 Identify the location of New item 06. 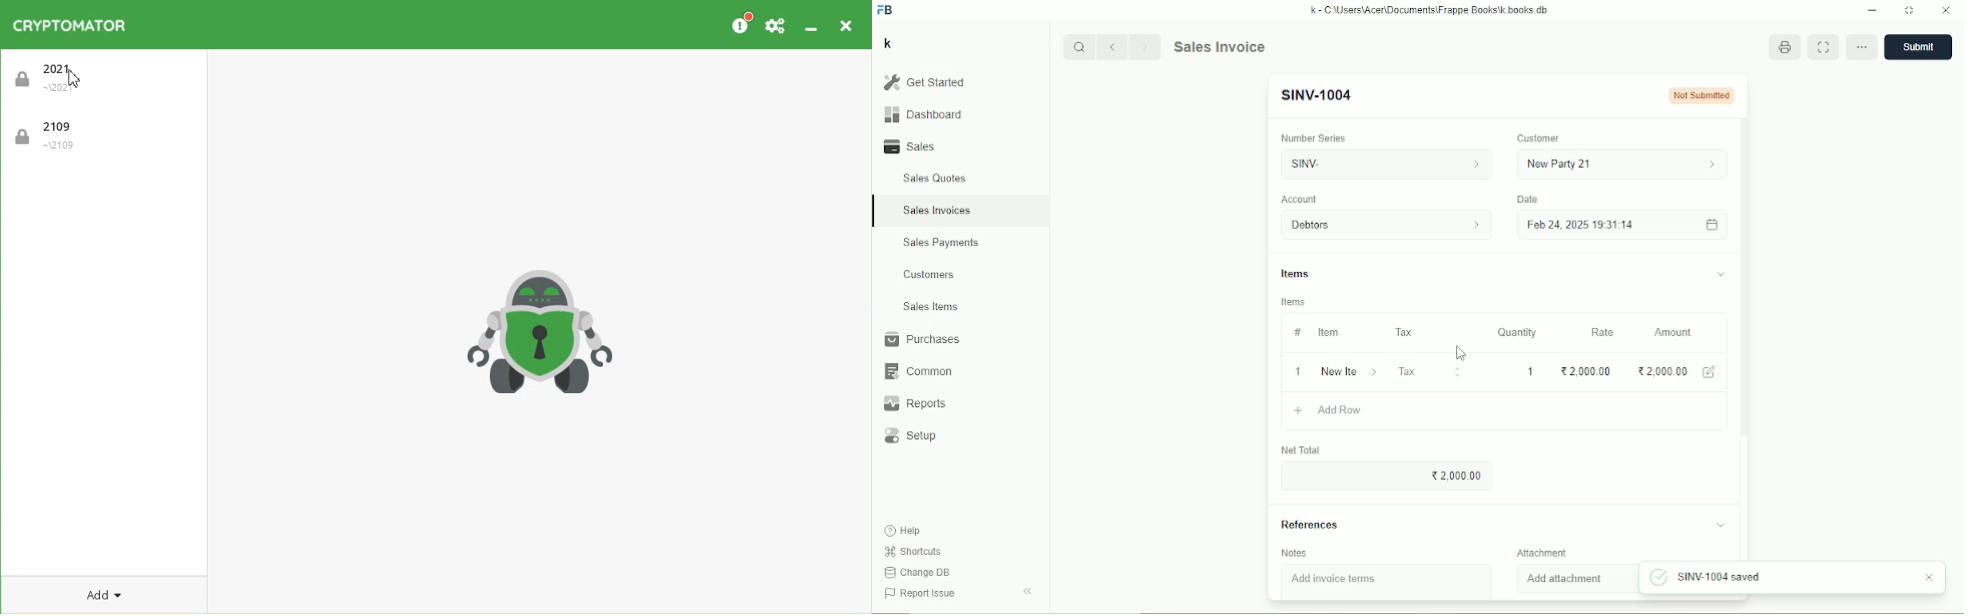
(1349, 373).